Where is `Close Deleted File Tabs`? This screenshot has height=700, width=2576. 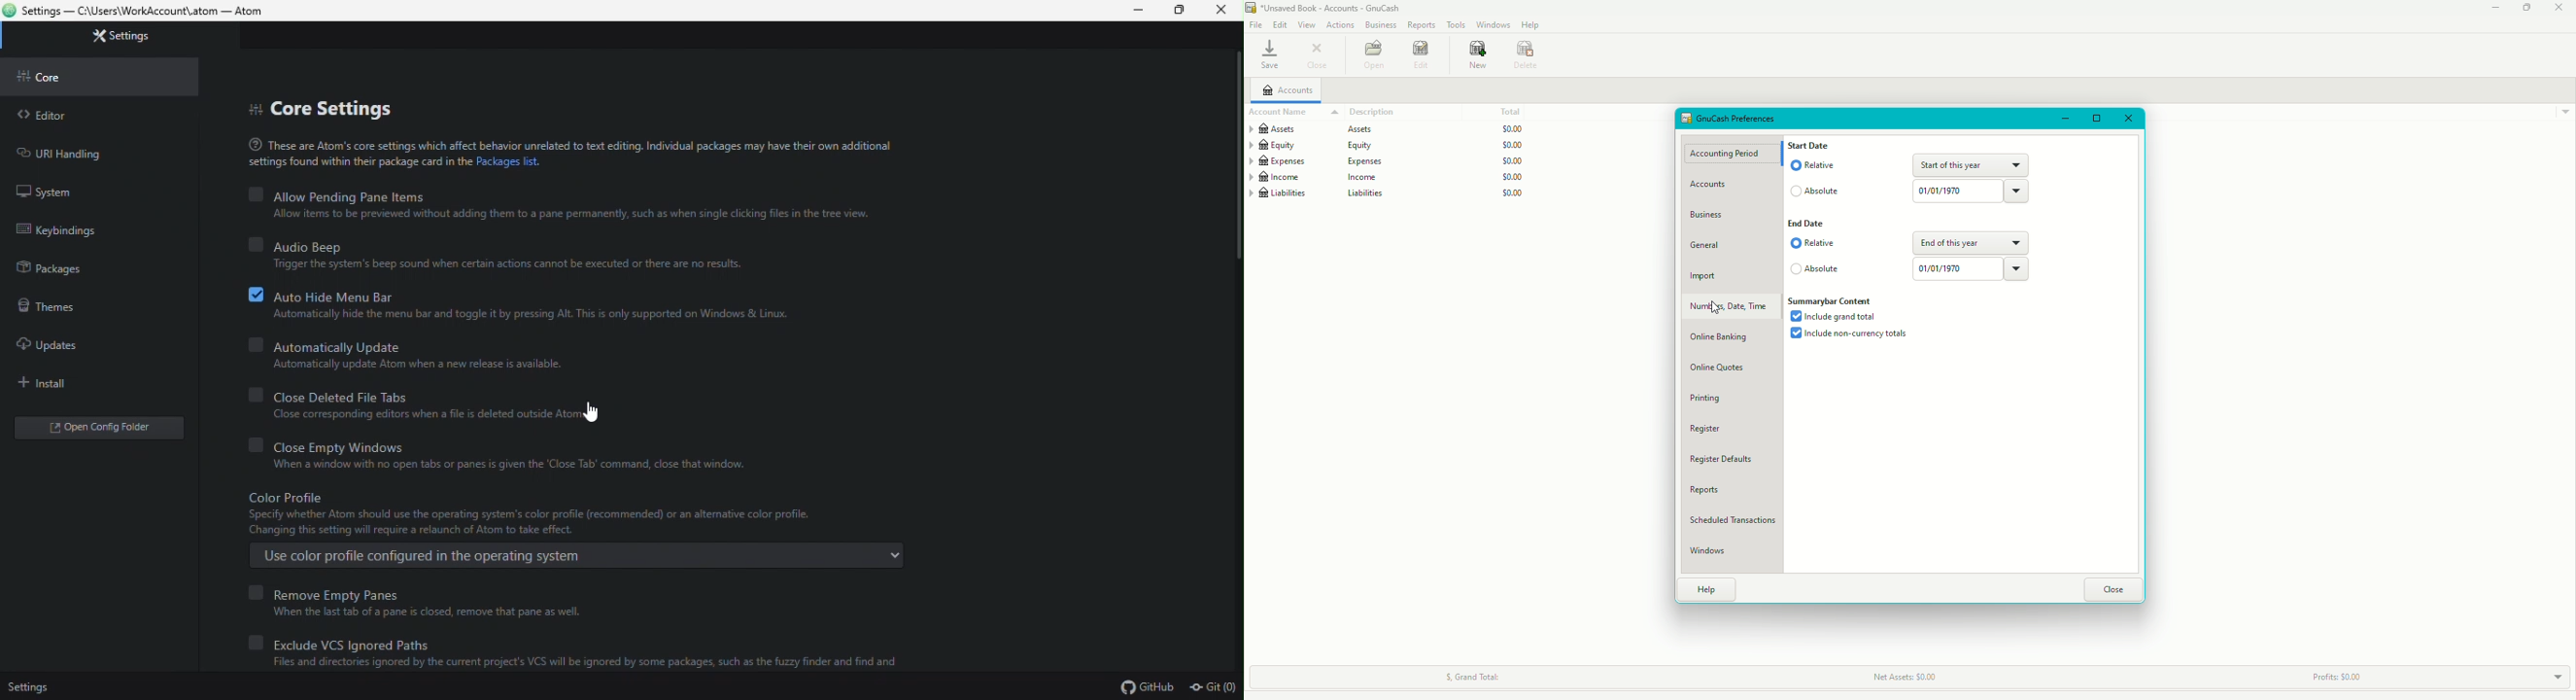
Close Deleted File Tabs is located at coordinates (446, 393).